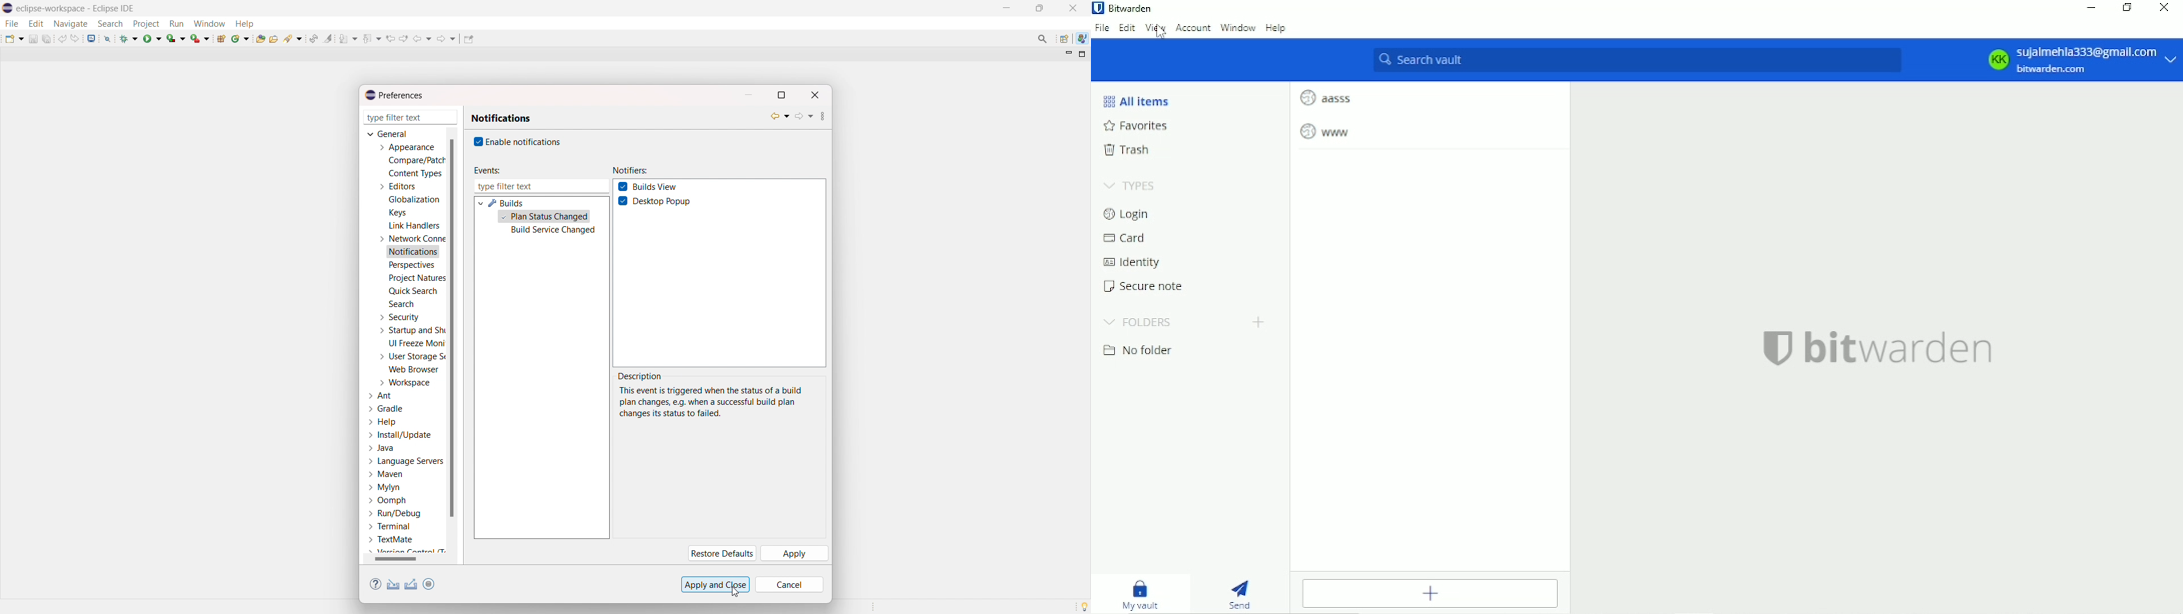 The height and width of the screenshot is (616, 2184). Describe the element at coordinates (1131, 150) in the screenshot. I see `Trash` at that location.